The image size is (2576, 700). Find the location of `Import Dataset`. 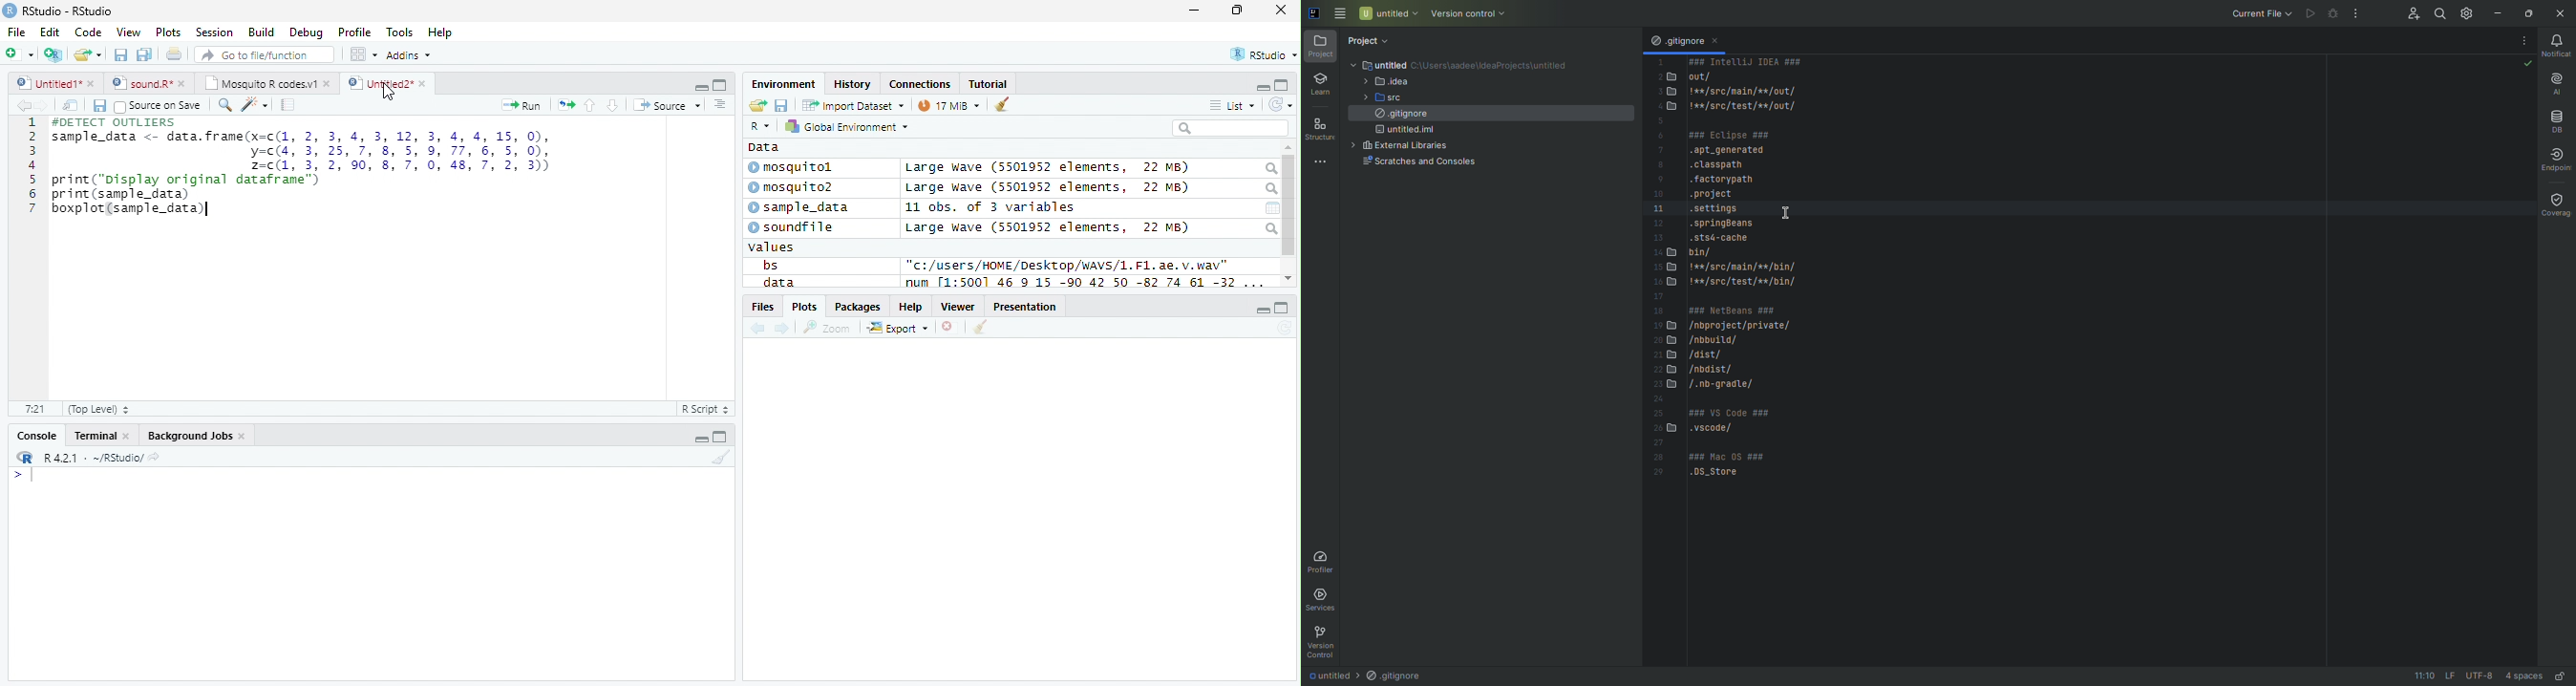

Import Dataset is located at coordinates (853, 106).